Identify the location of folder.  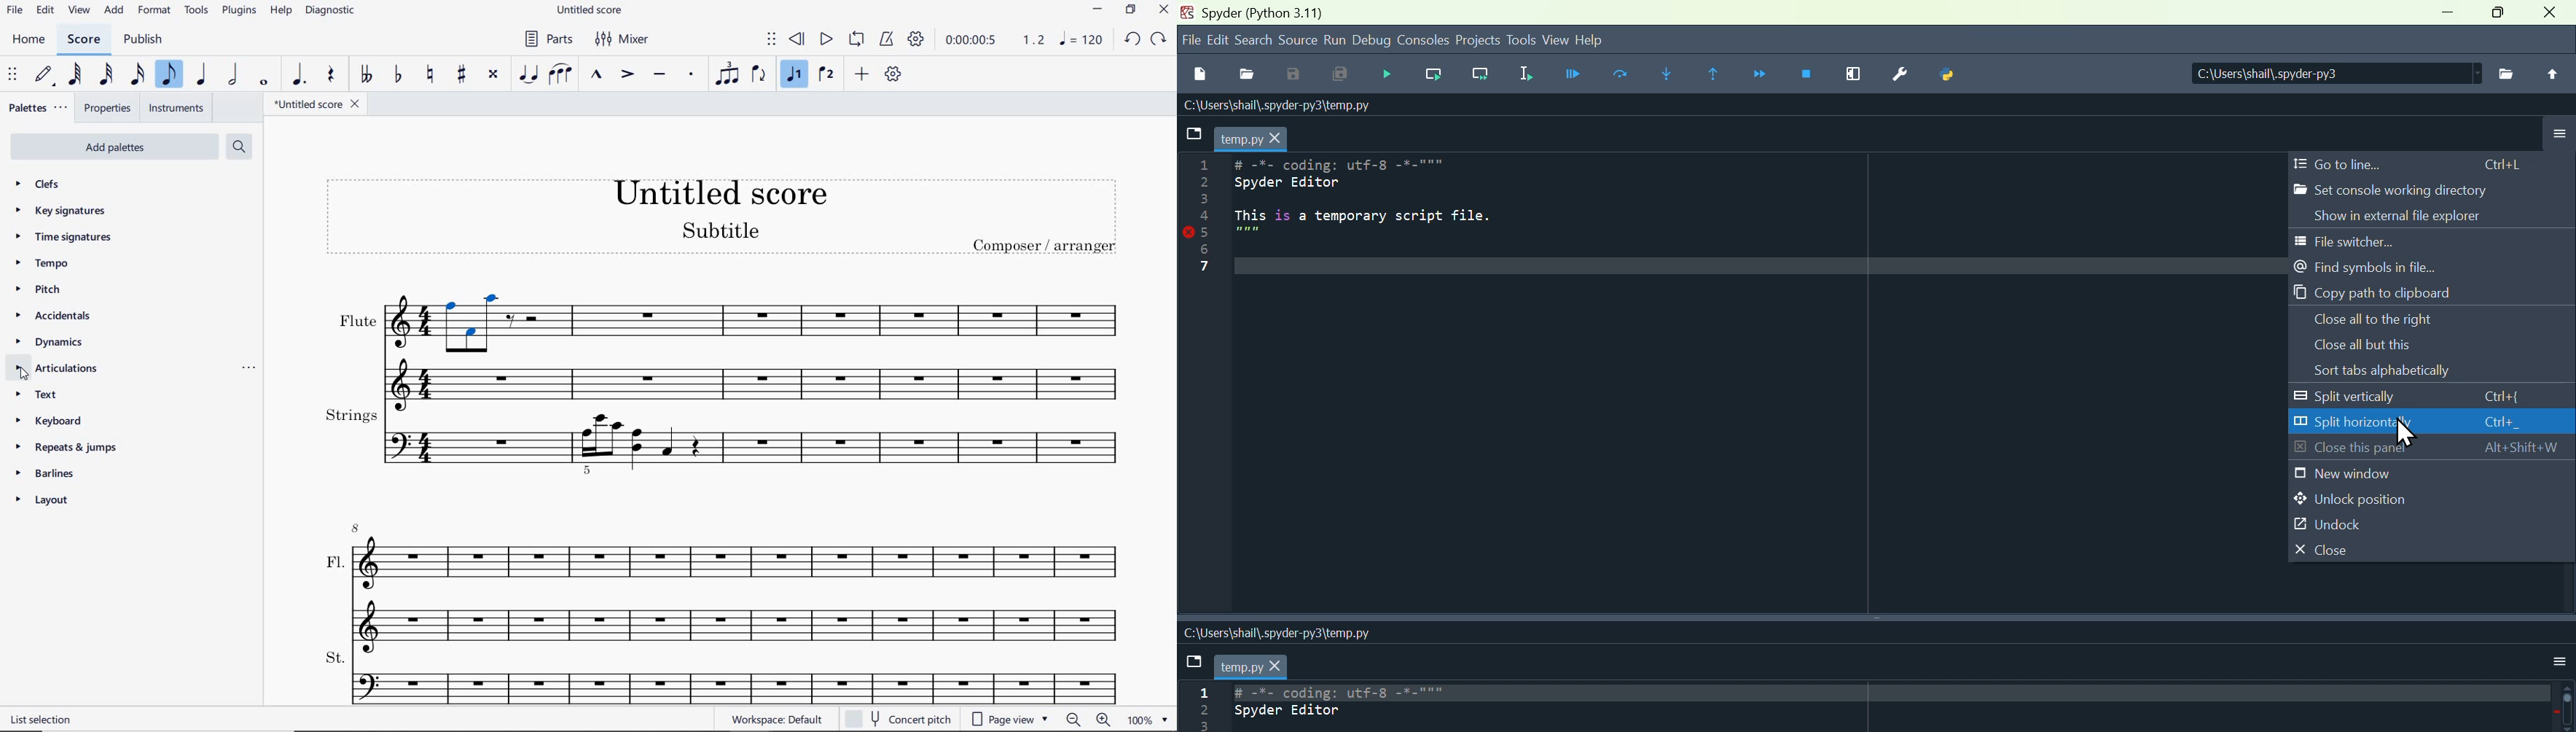
(1193, 133).